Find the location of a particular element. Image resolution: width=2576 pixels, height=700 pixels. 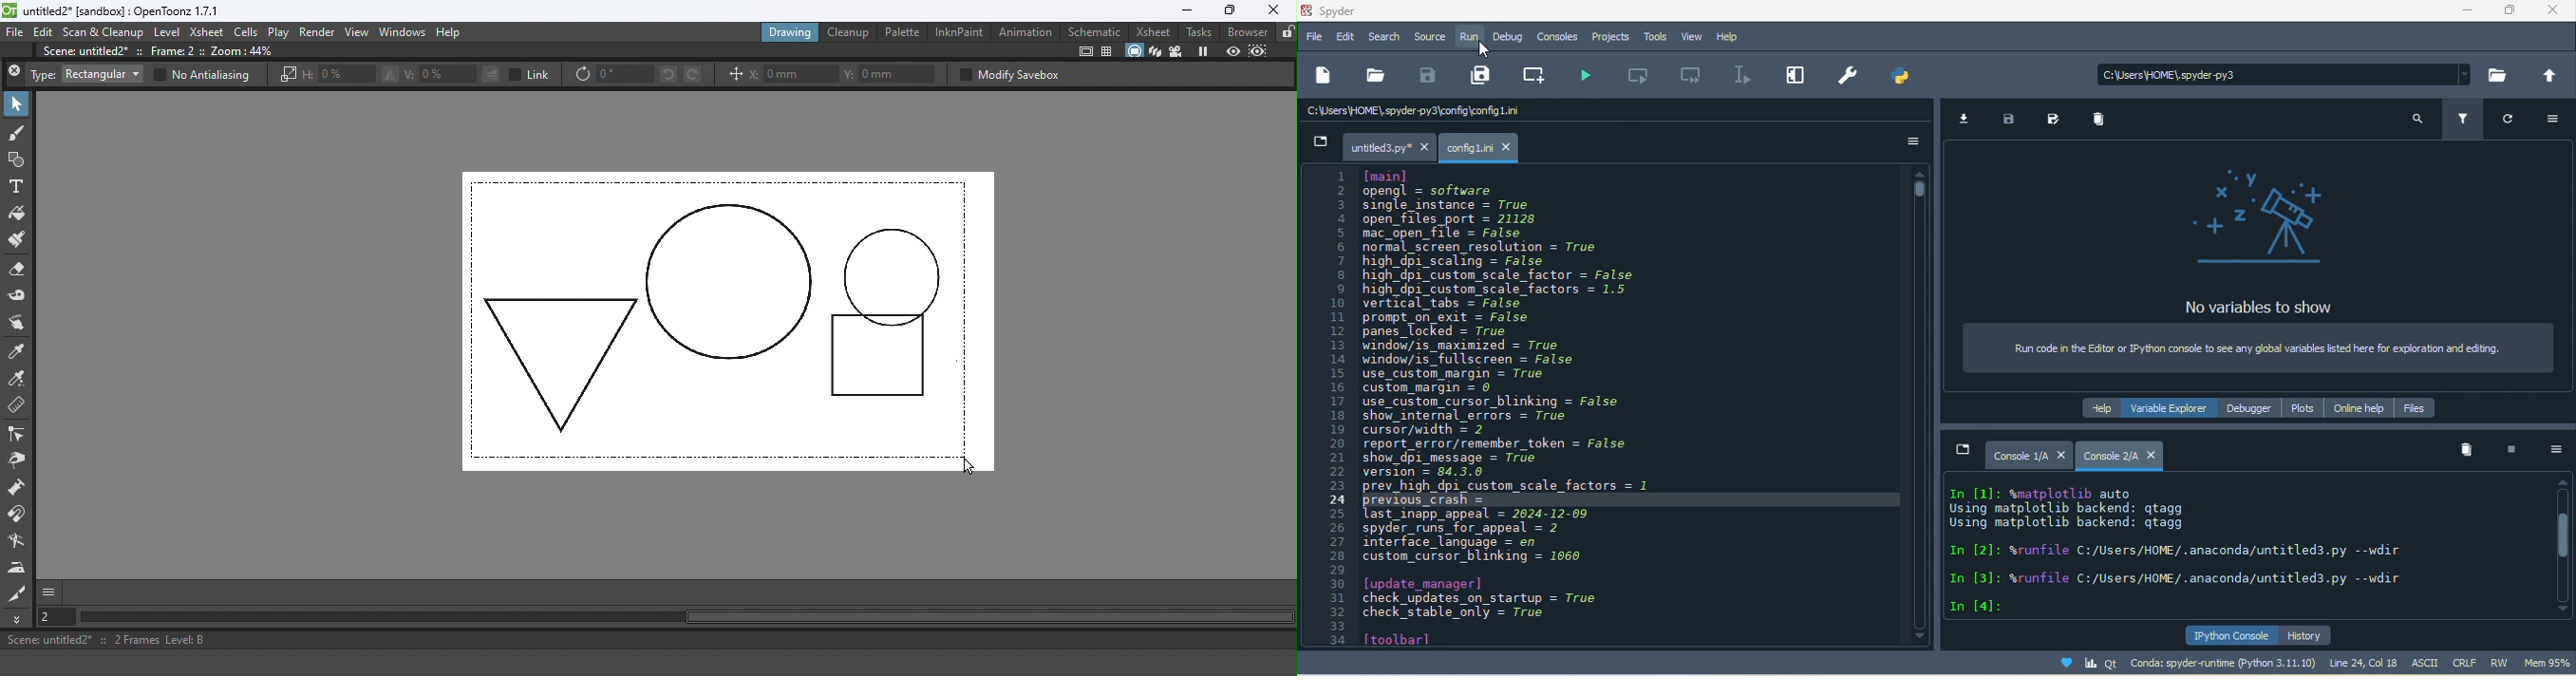

save as is located at coordinates (2054, 118).